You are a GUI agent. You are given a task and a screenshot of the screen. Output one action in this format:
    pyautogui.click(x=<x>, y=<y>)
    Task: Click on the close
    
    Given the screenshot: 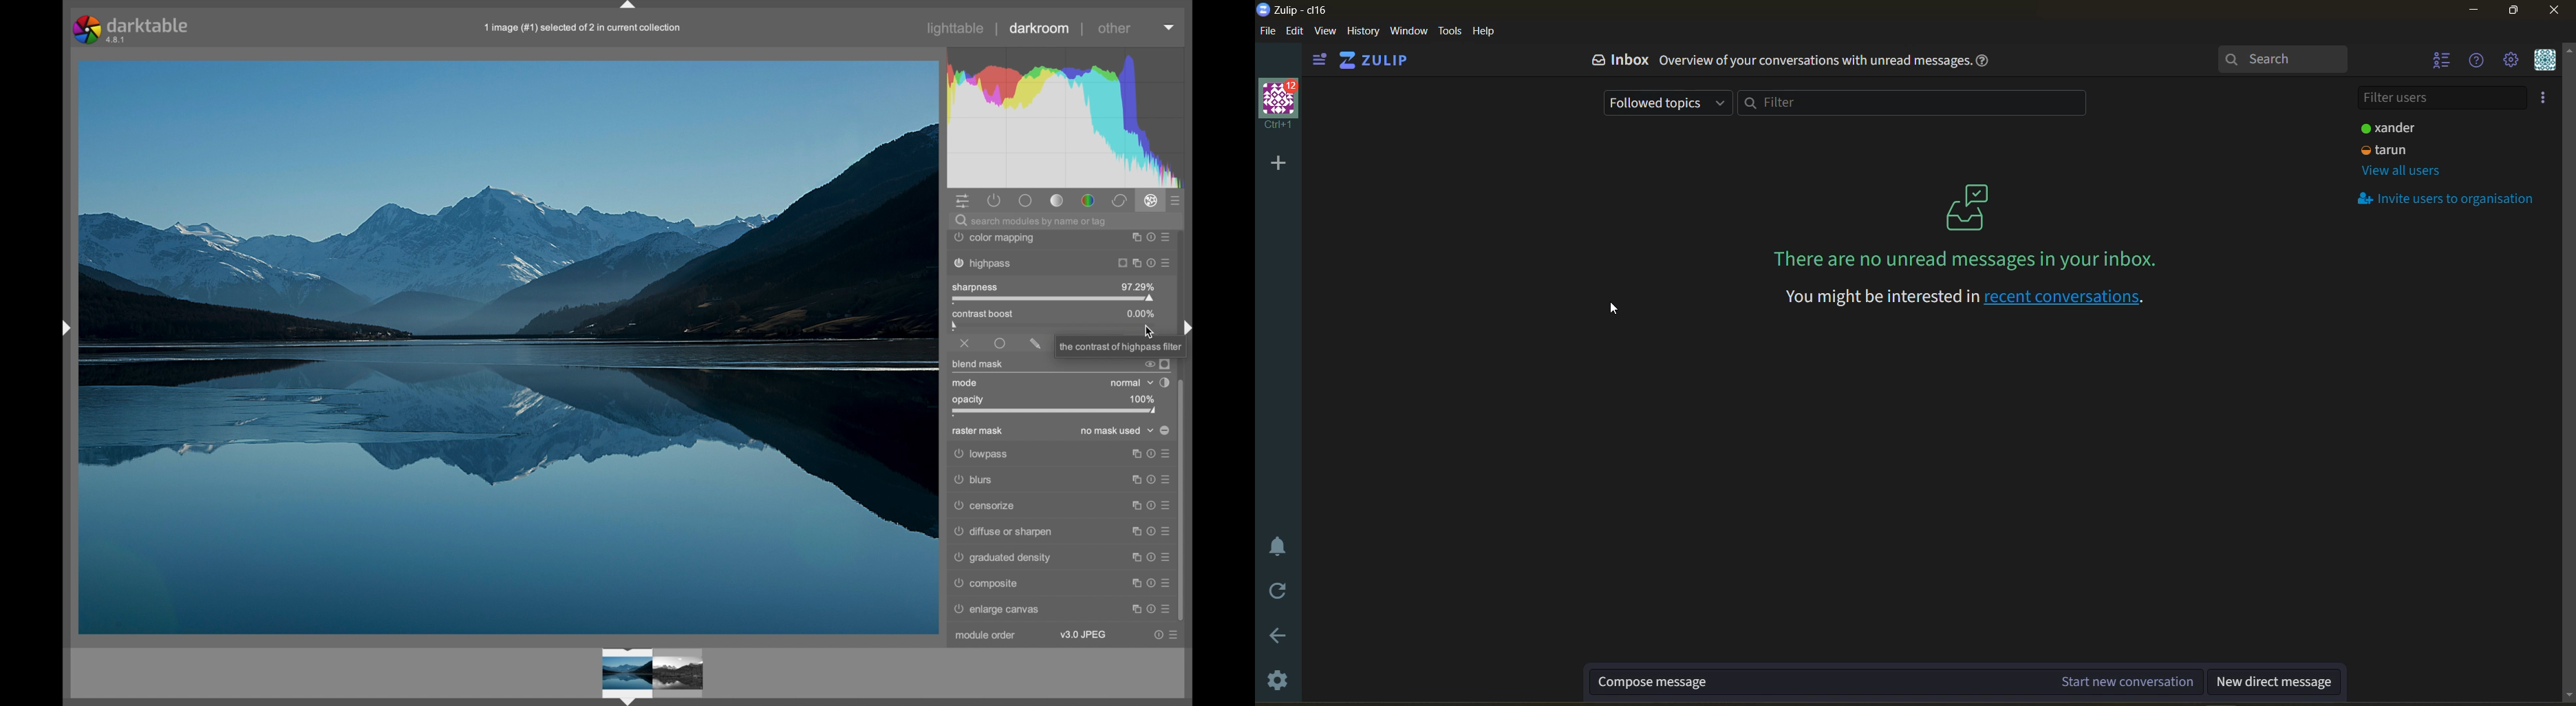 What is the action you would take?
    pyautogui.click(x=2552, y=9)
    